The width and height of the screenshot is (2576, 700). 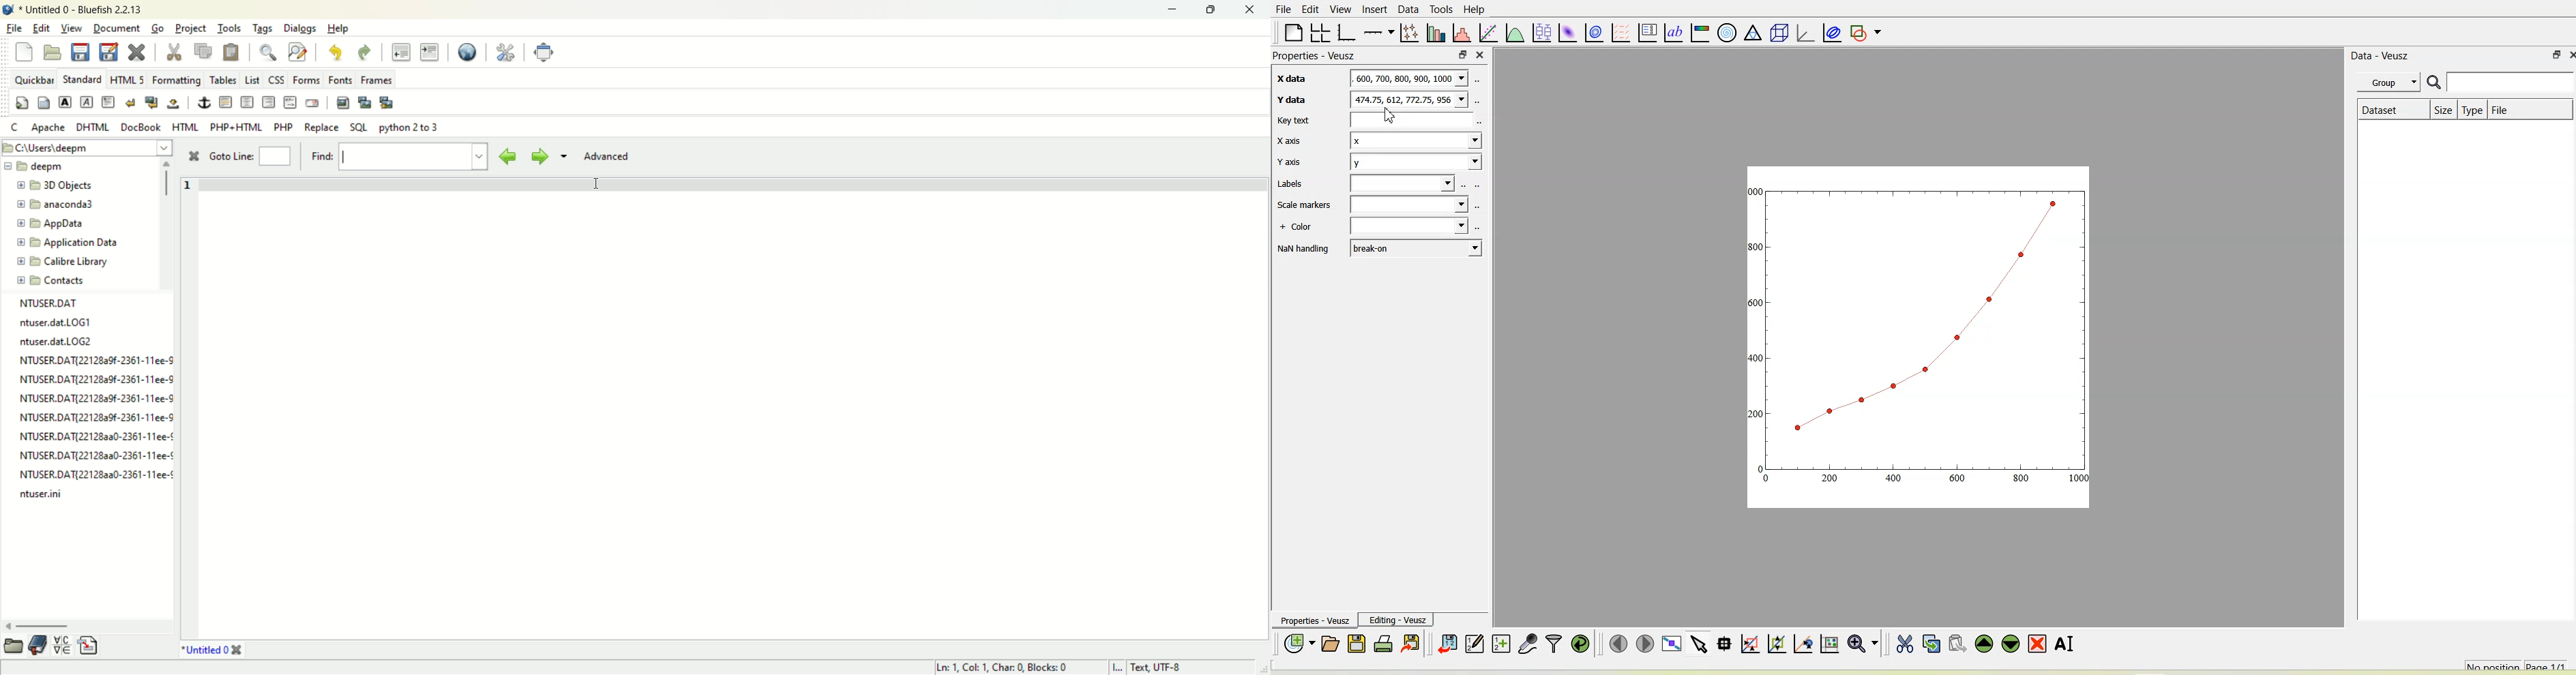 I want to click on Blank, so click(x=1410, y=121).